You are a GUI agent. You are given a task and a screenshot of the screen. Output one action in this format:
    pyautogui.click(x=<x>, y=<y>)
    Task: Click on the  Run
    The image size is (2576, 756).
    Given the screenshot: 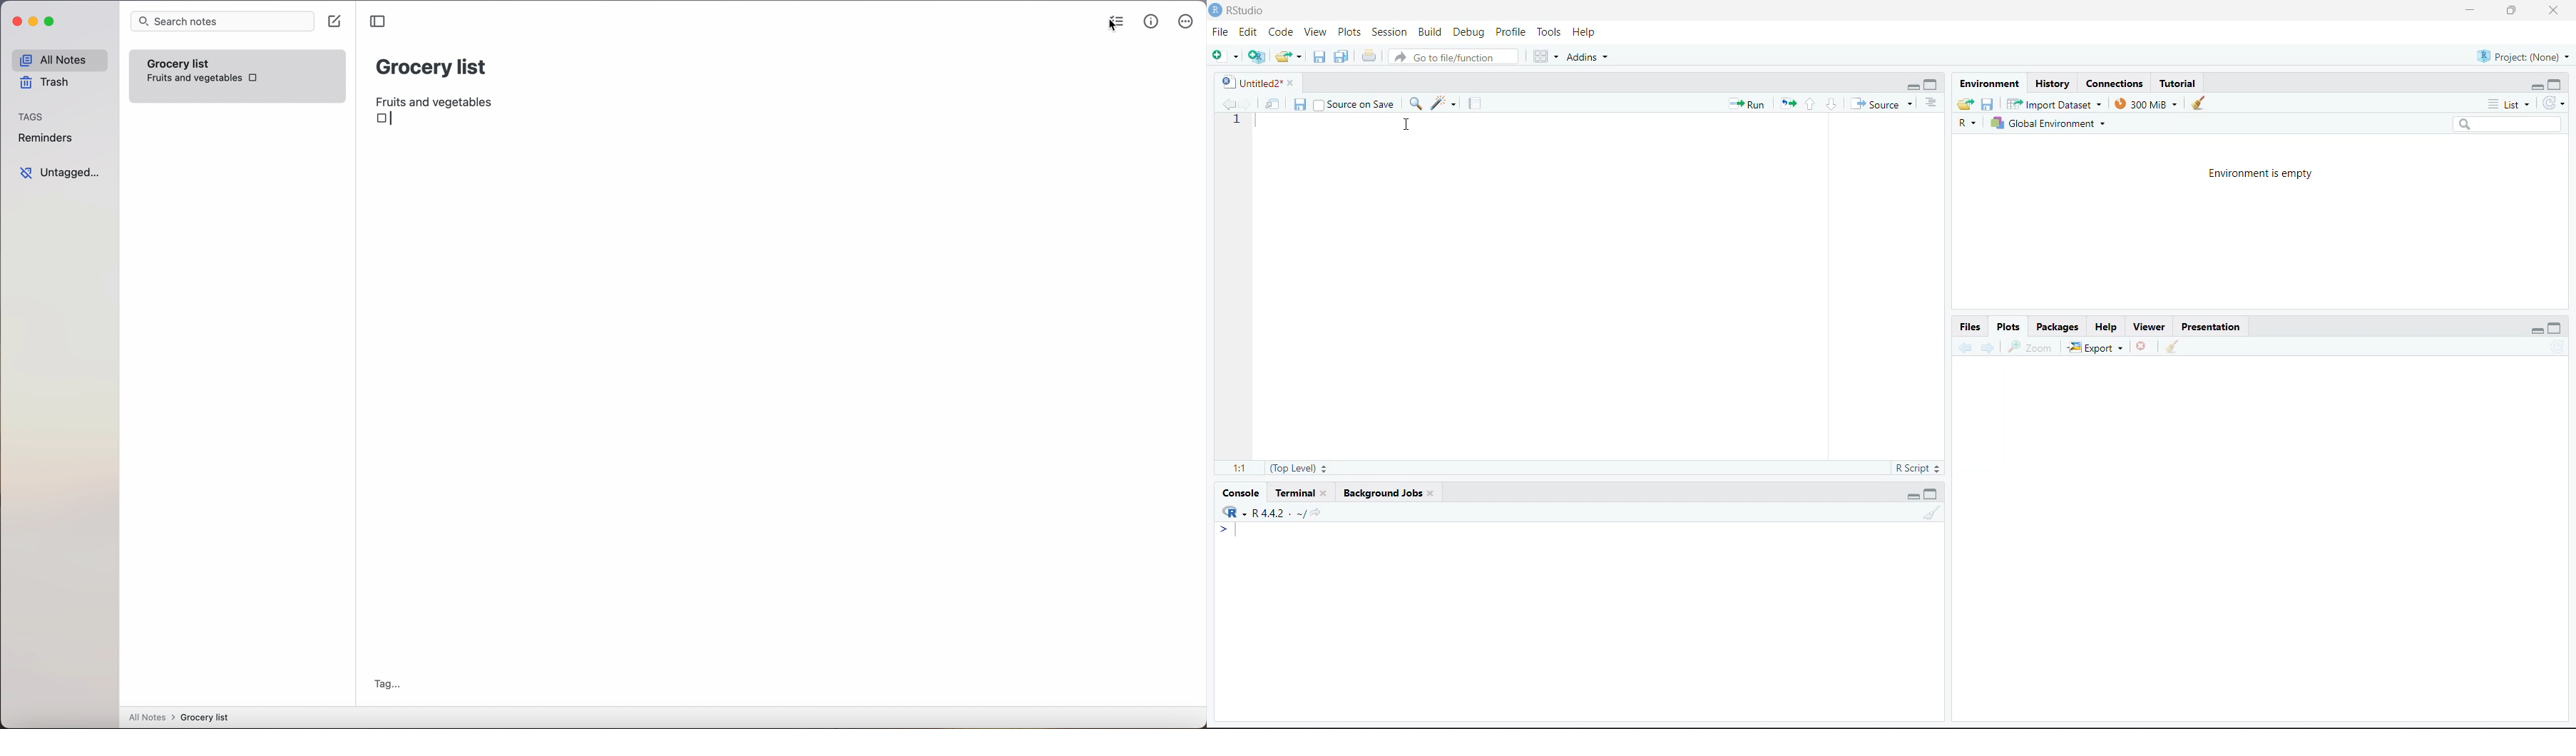 What is the action you would take?
    pyautogui.click(x=1745, y=105)
    